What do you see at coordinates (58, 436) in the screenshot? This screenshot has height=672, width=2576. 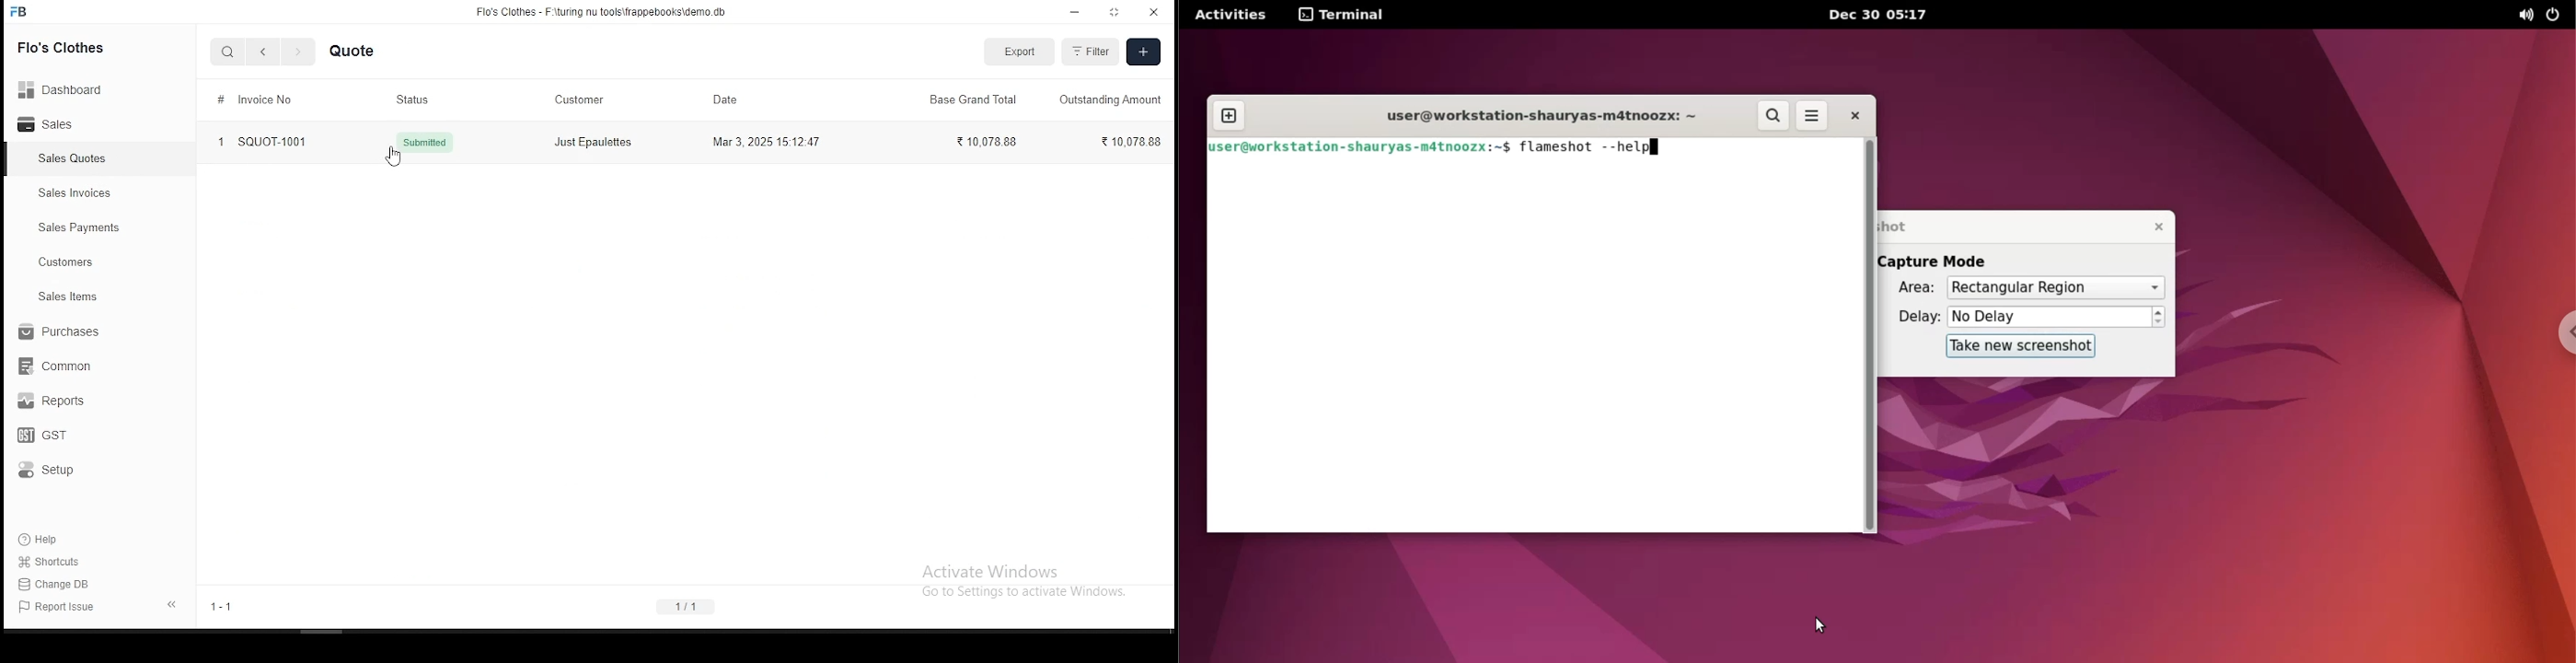 I see `GST` at bounding box center [58, 436].